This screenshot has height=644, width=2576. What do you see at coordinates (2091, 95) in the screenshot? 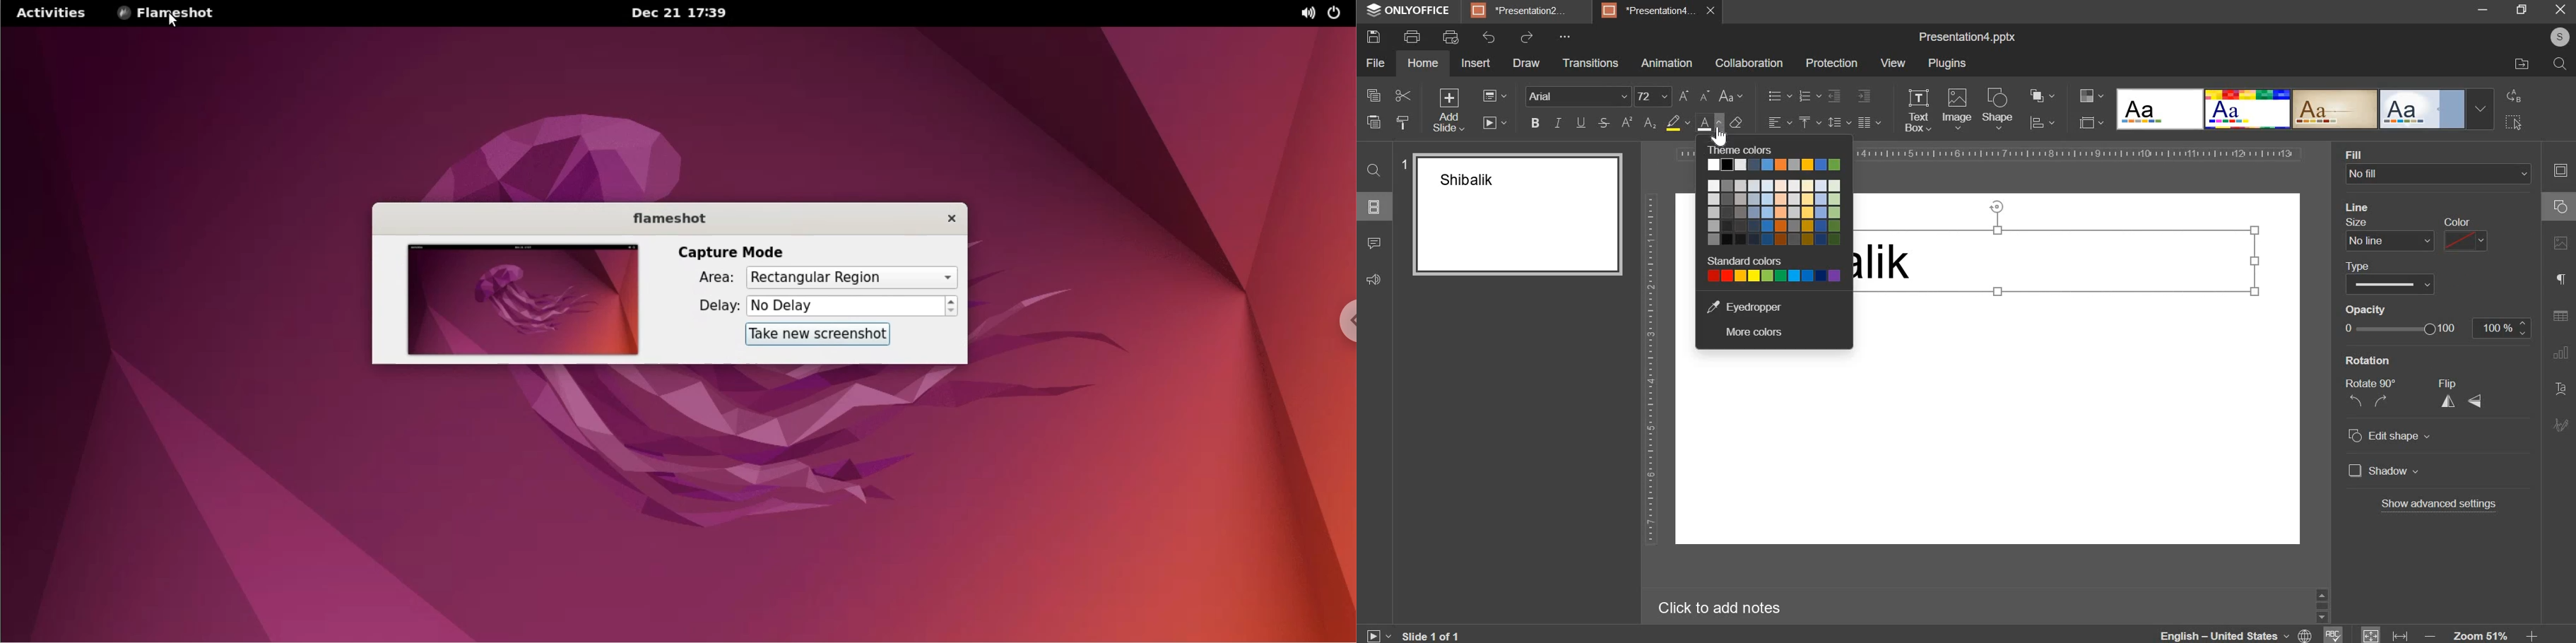
I see `change color themes` at bounding box center [2091, 95].